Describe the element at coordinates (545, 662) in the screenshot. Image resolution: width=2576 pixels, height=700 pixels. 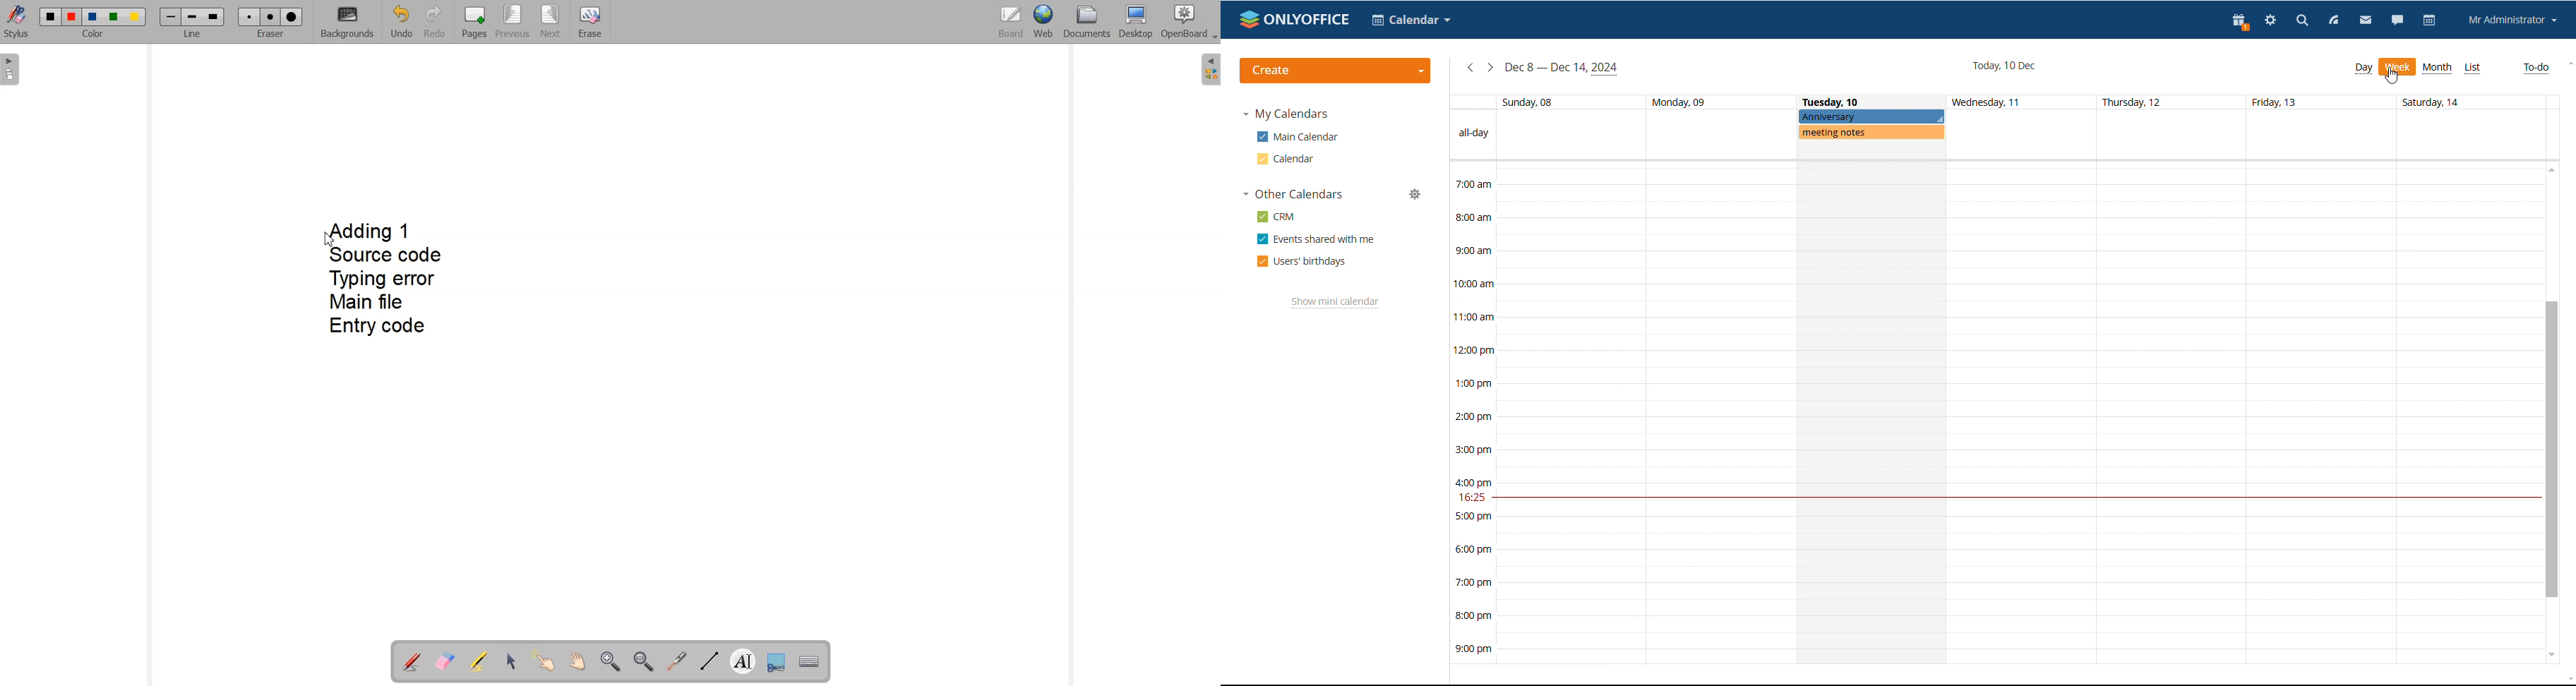
I see `Interact with items` at that location.